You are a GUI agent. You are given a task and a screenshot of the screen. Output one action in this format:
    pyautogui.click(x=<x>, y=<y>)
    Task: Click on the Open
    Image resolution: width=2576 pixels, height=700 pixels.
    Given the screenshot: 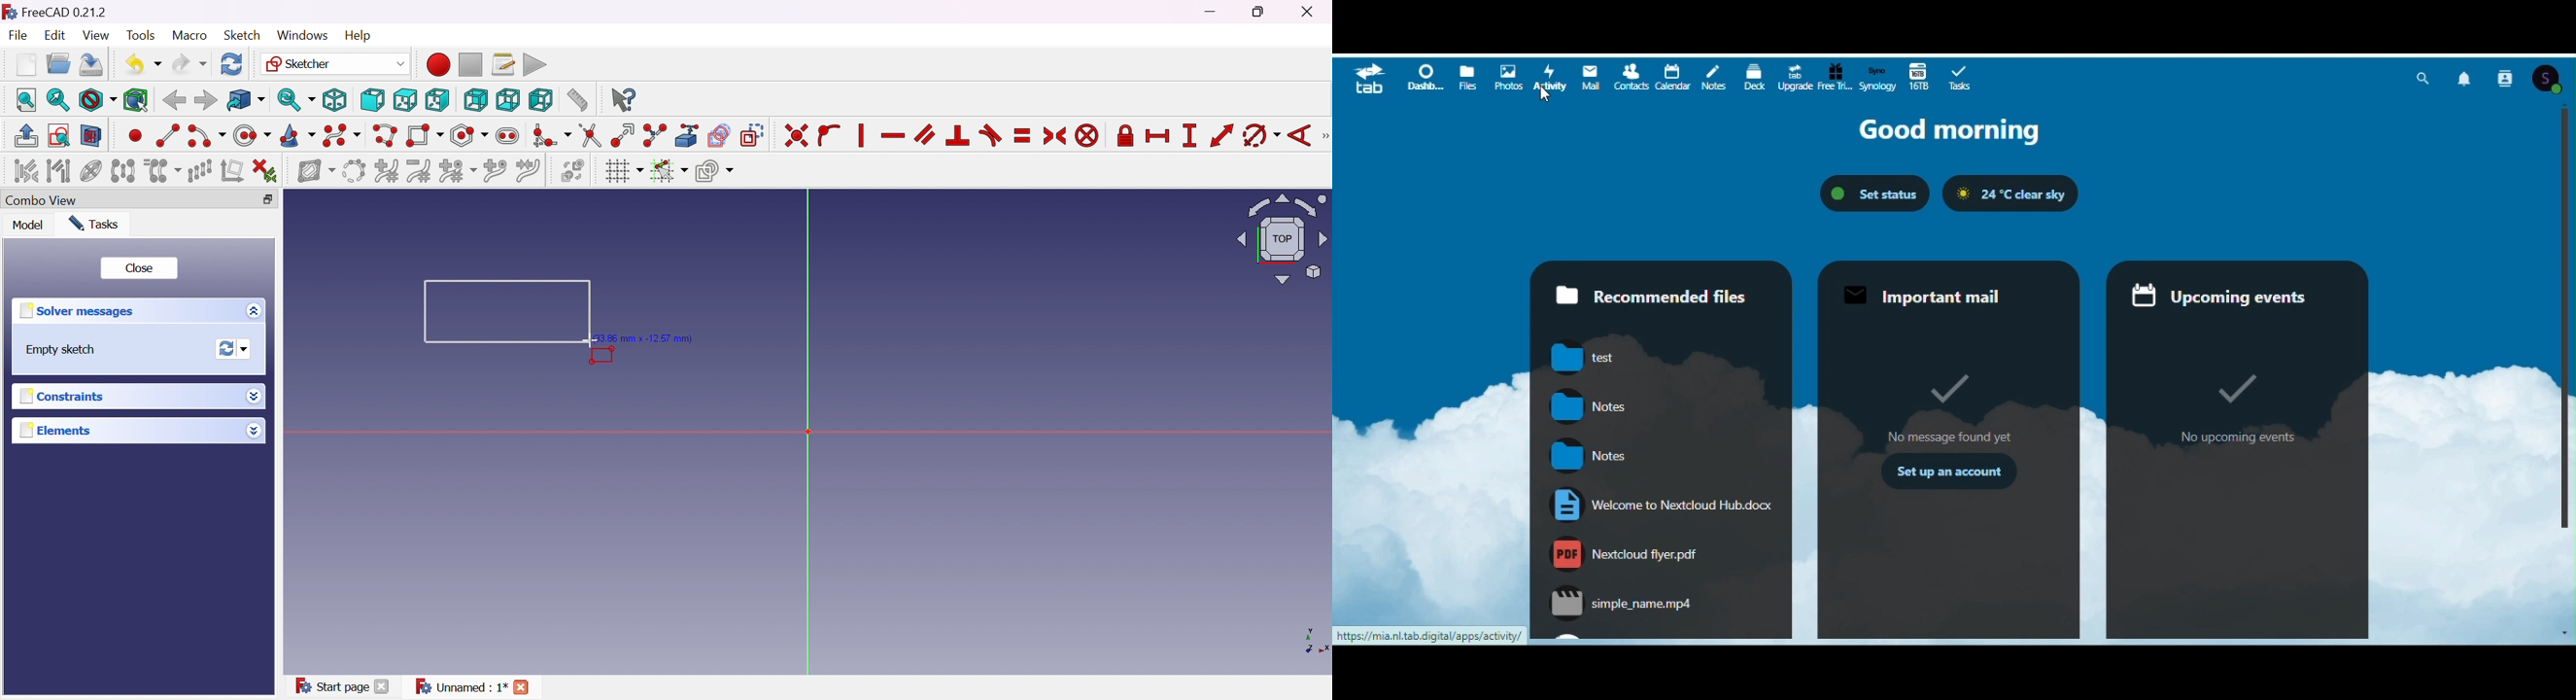 What is the action you would take?
    pyautogui.click(x=58, y=64)
    